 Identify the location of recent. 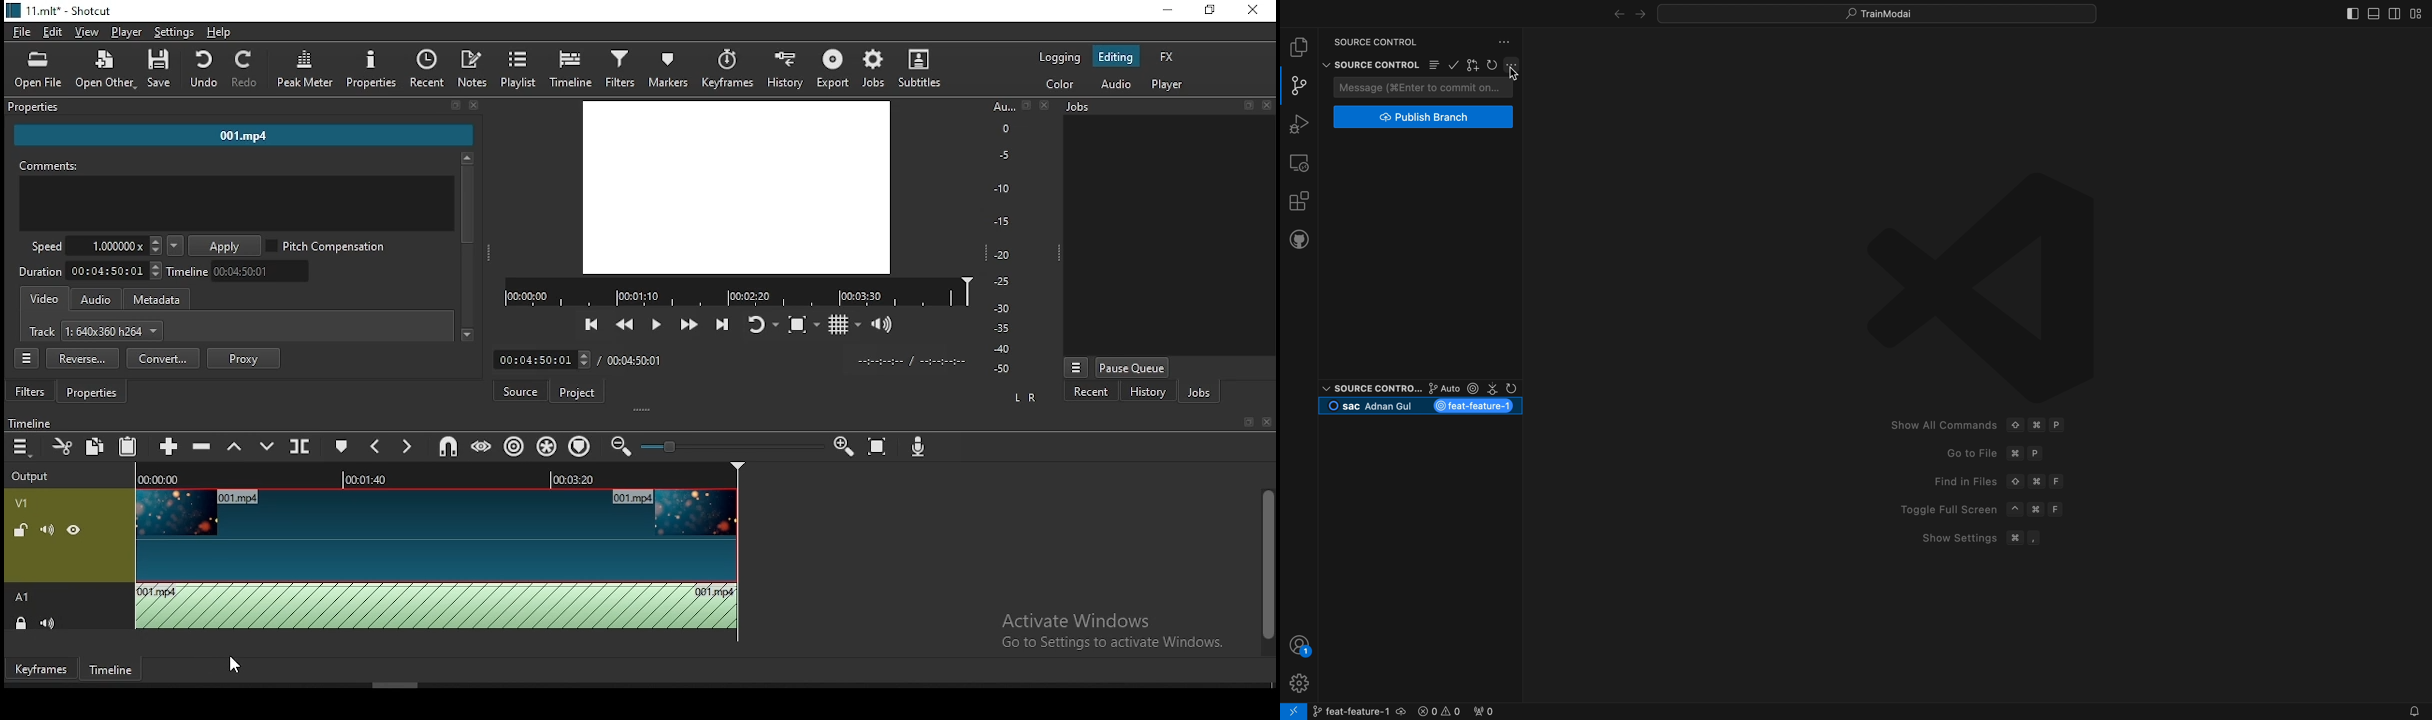
(1091, 394).